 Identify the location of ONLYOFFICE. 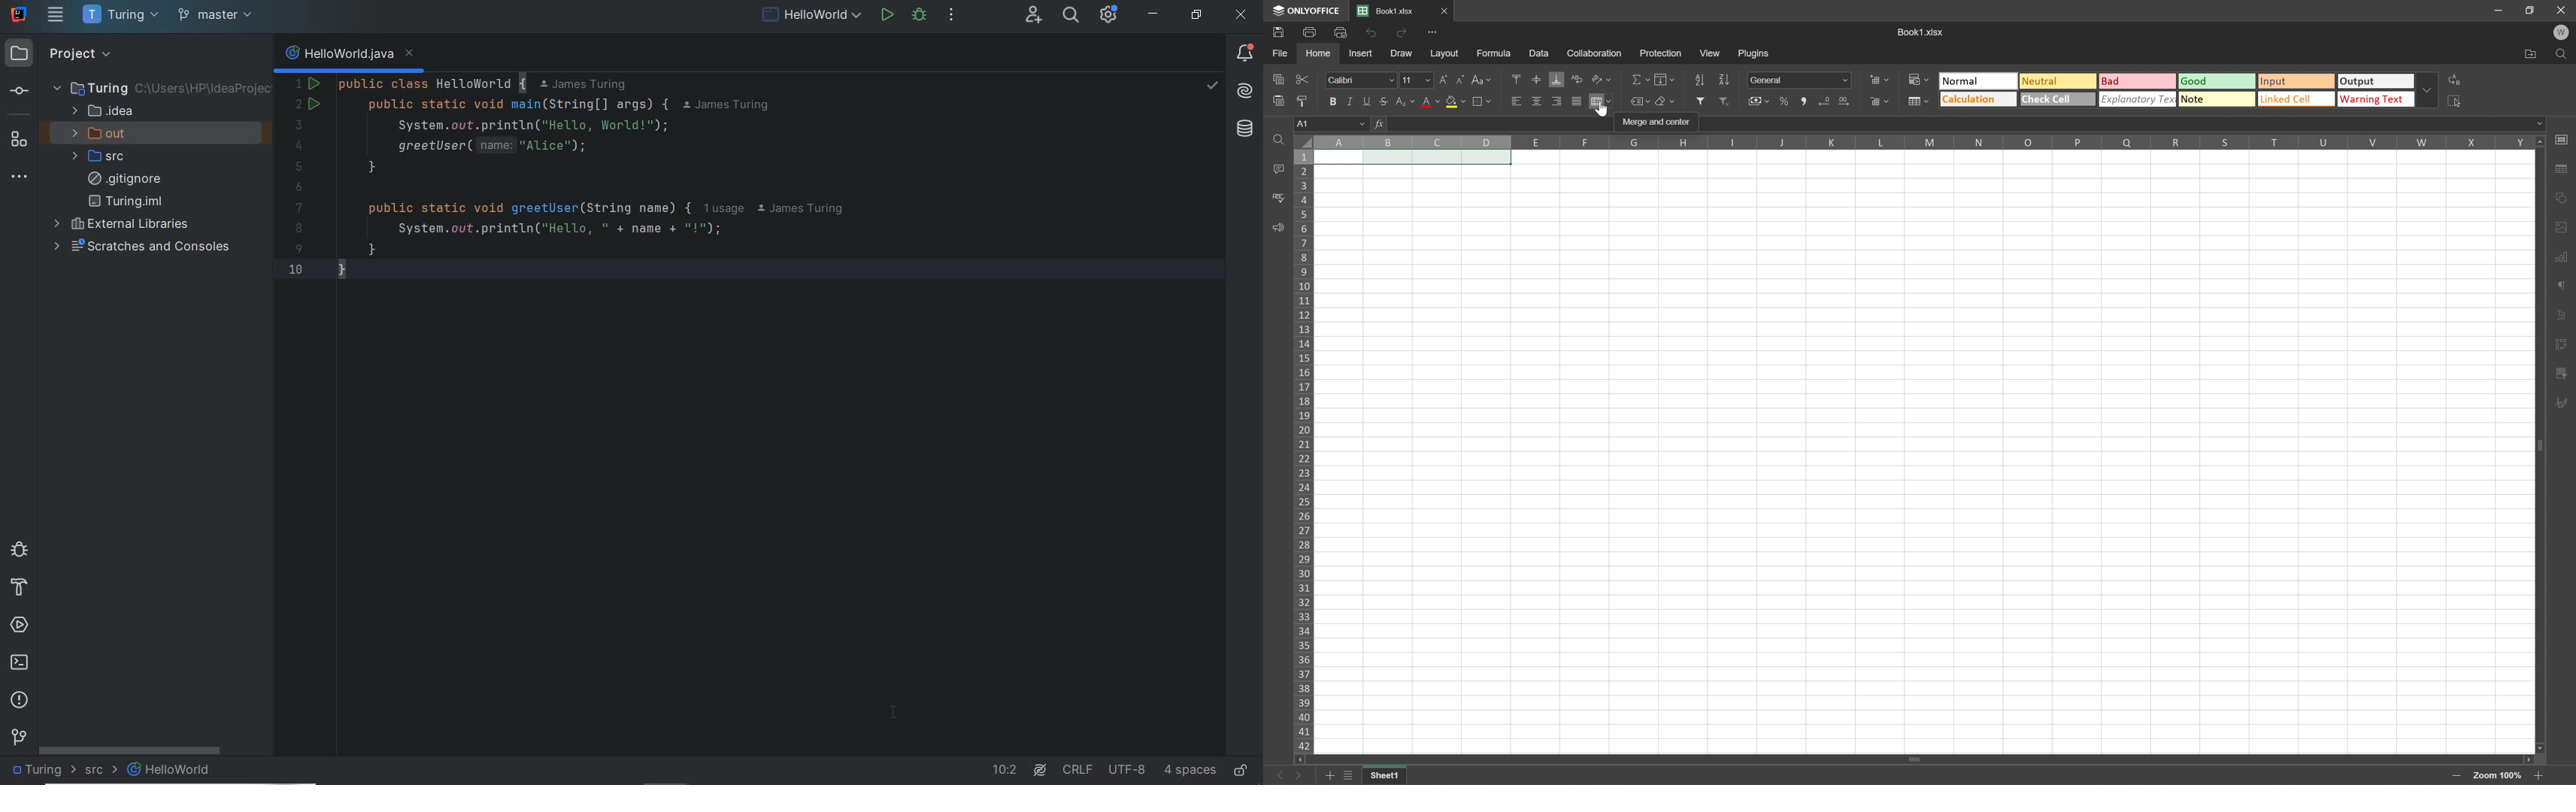
(1304, 10).